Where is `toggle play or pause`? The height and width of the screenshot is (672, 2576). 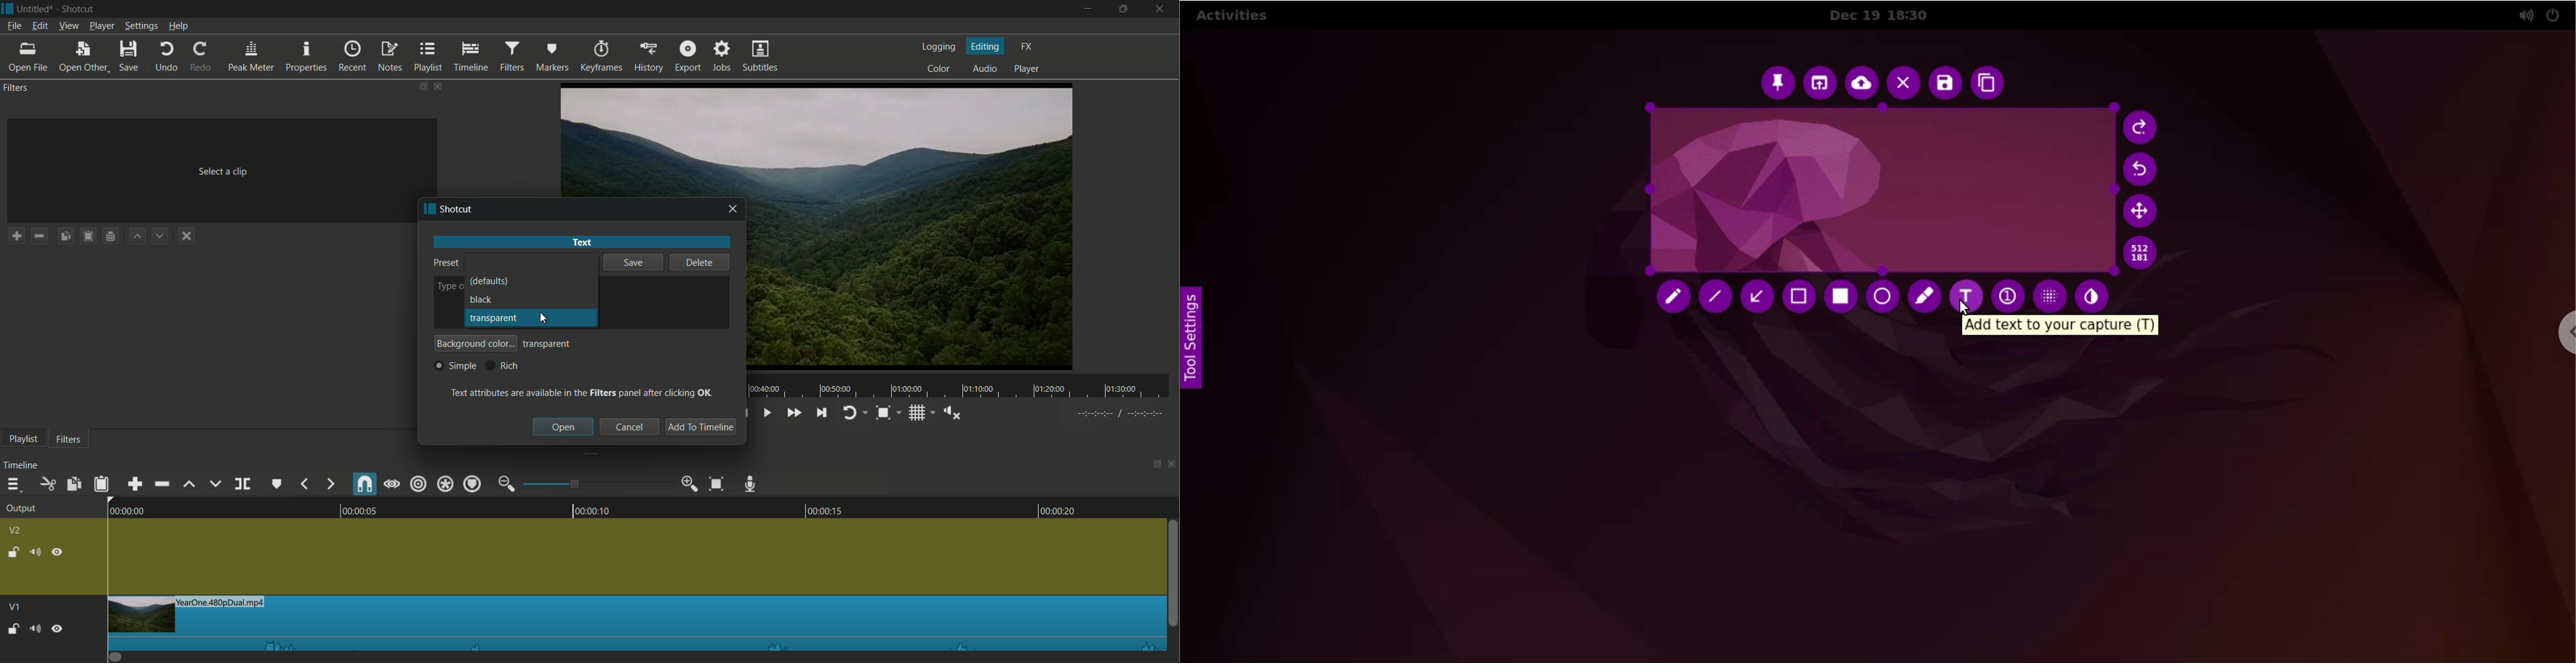
toggle play or pause is located at coordinates (769, 413).